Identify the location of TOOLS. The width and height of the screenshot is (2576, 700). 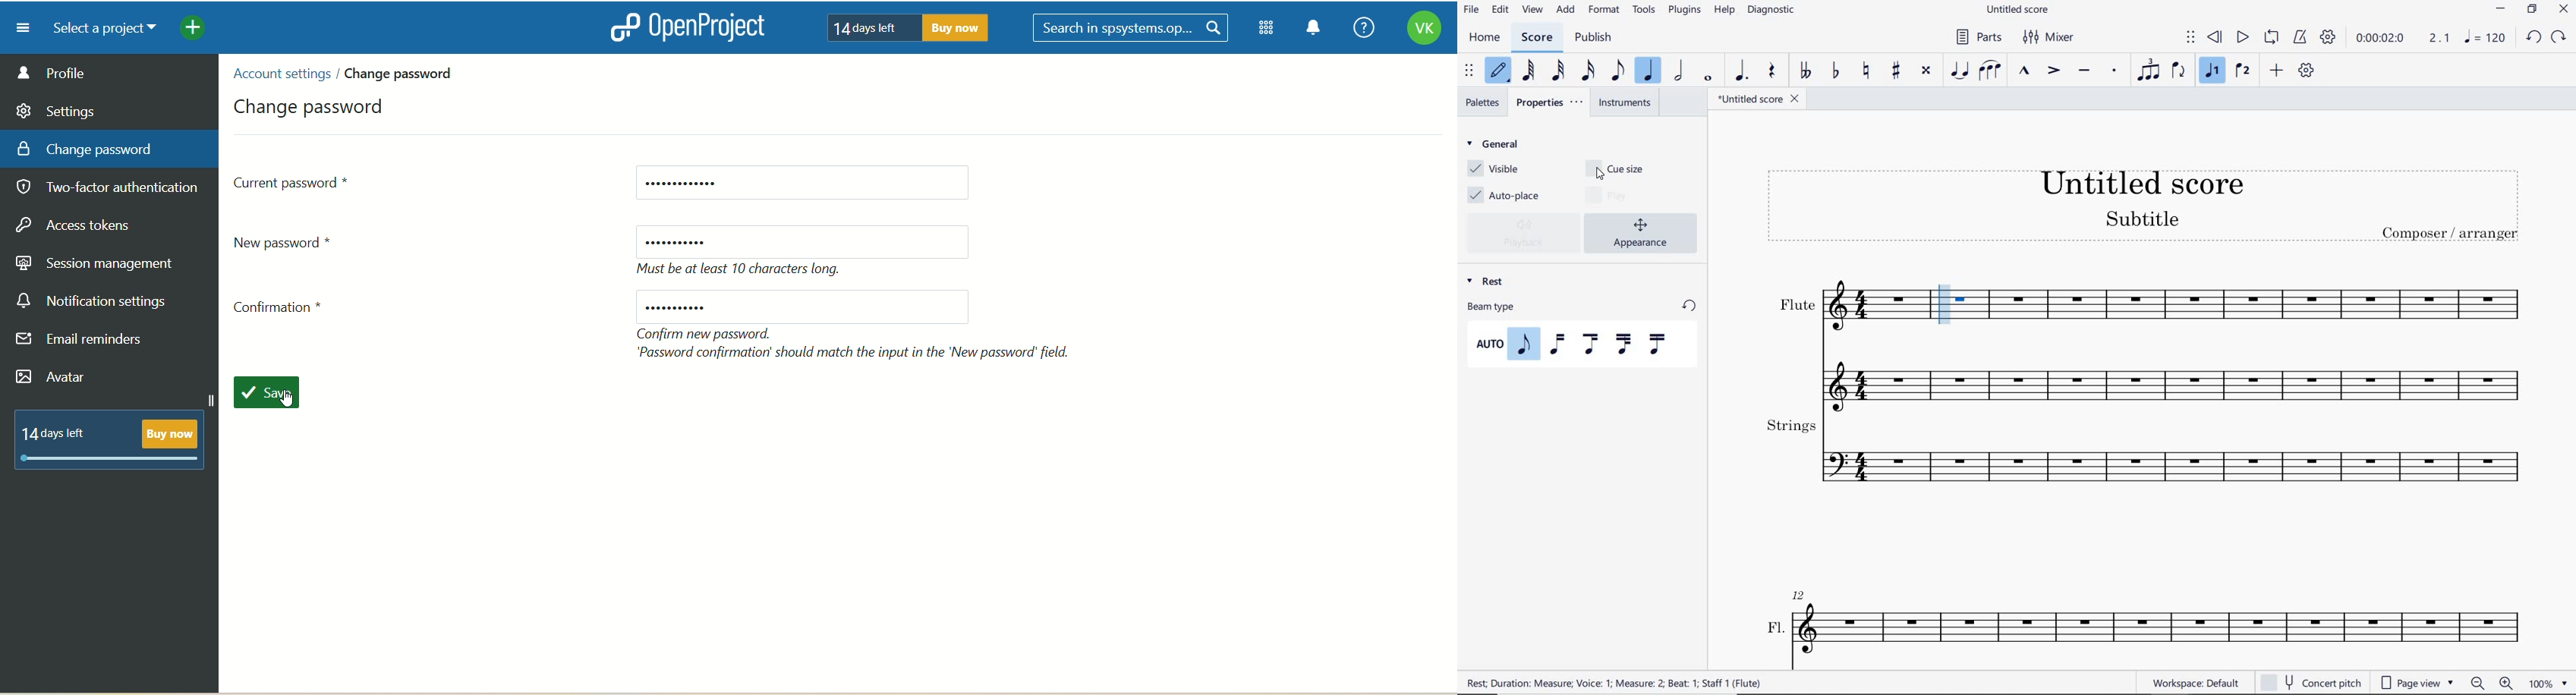
(1644, 11).